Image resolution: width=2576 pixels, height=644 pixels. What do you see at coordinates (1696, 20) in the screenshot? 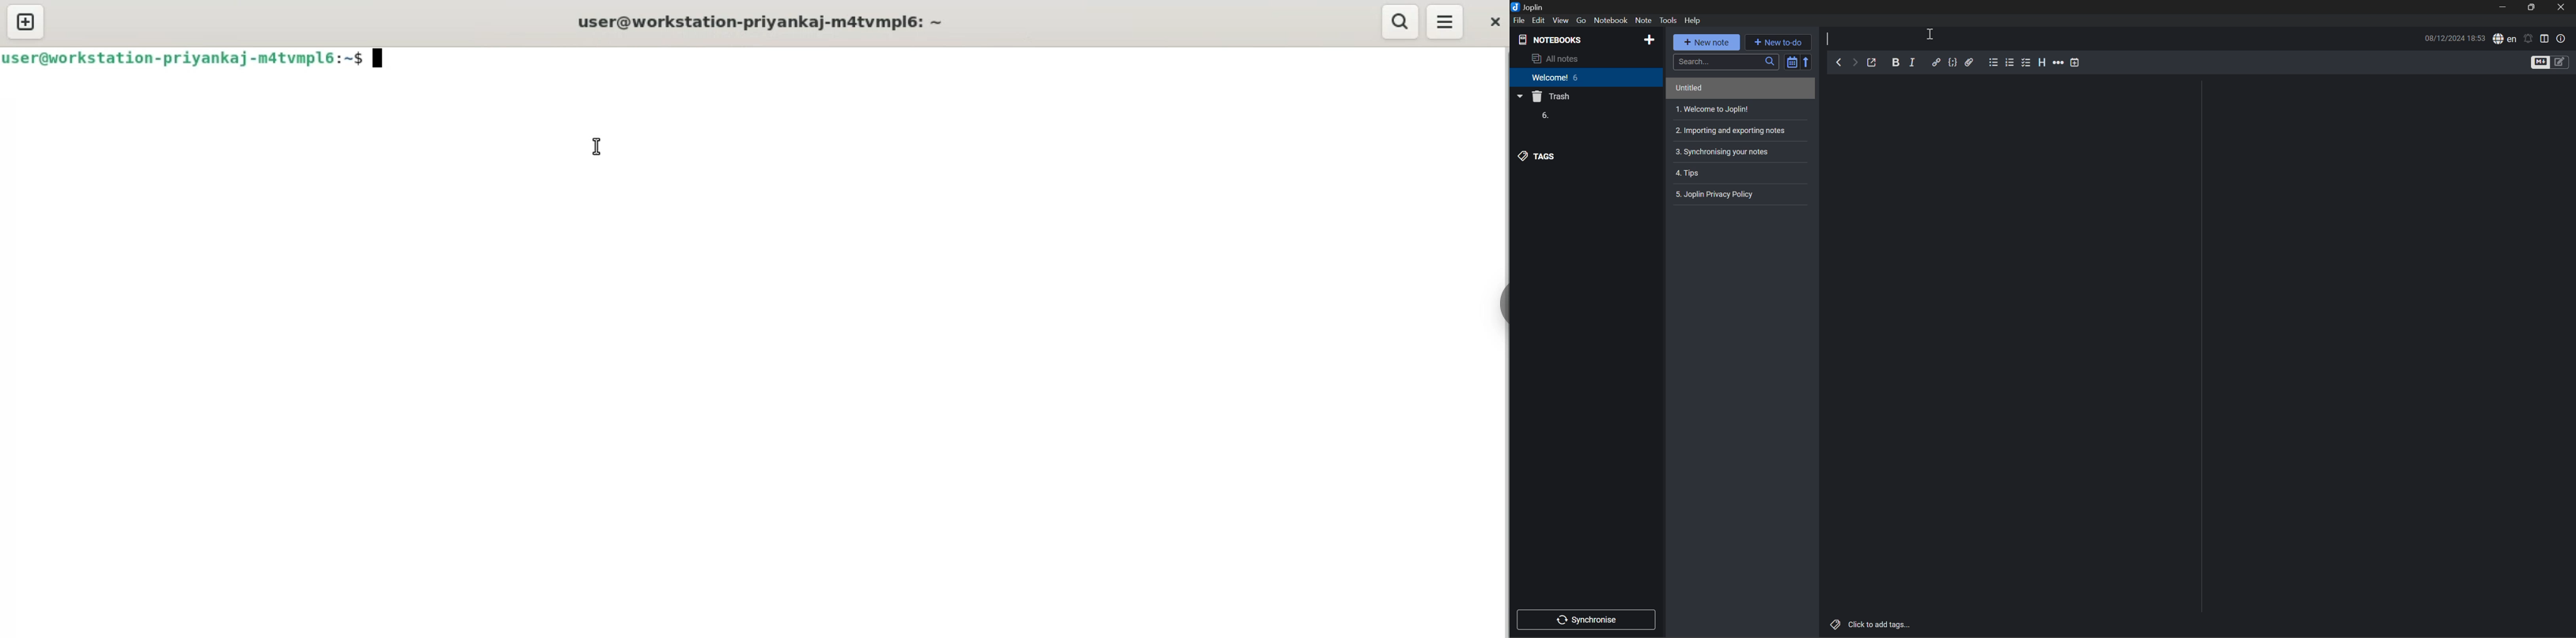
I see `Help` at bounding box center [1696, 20].